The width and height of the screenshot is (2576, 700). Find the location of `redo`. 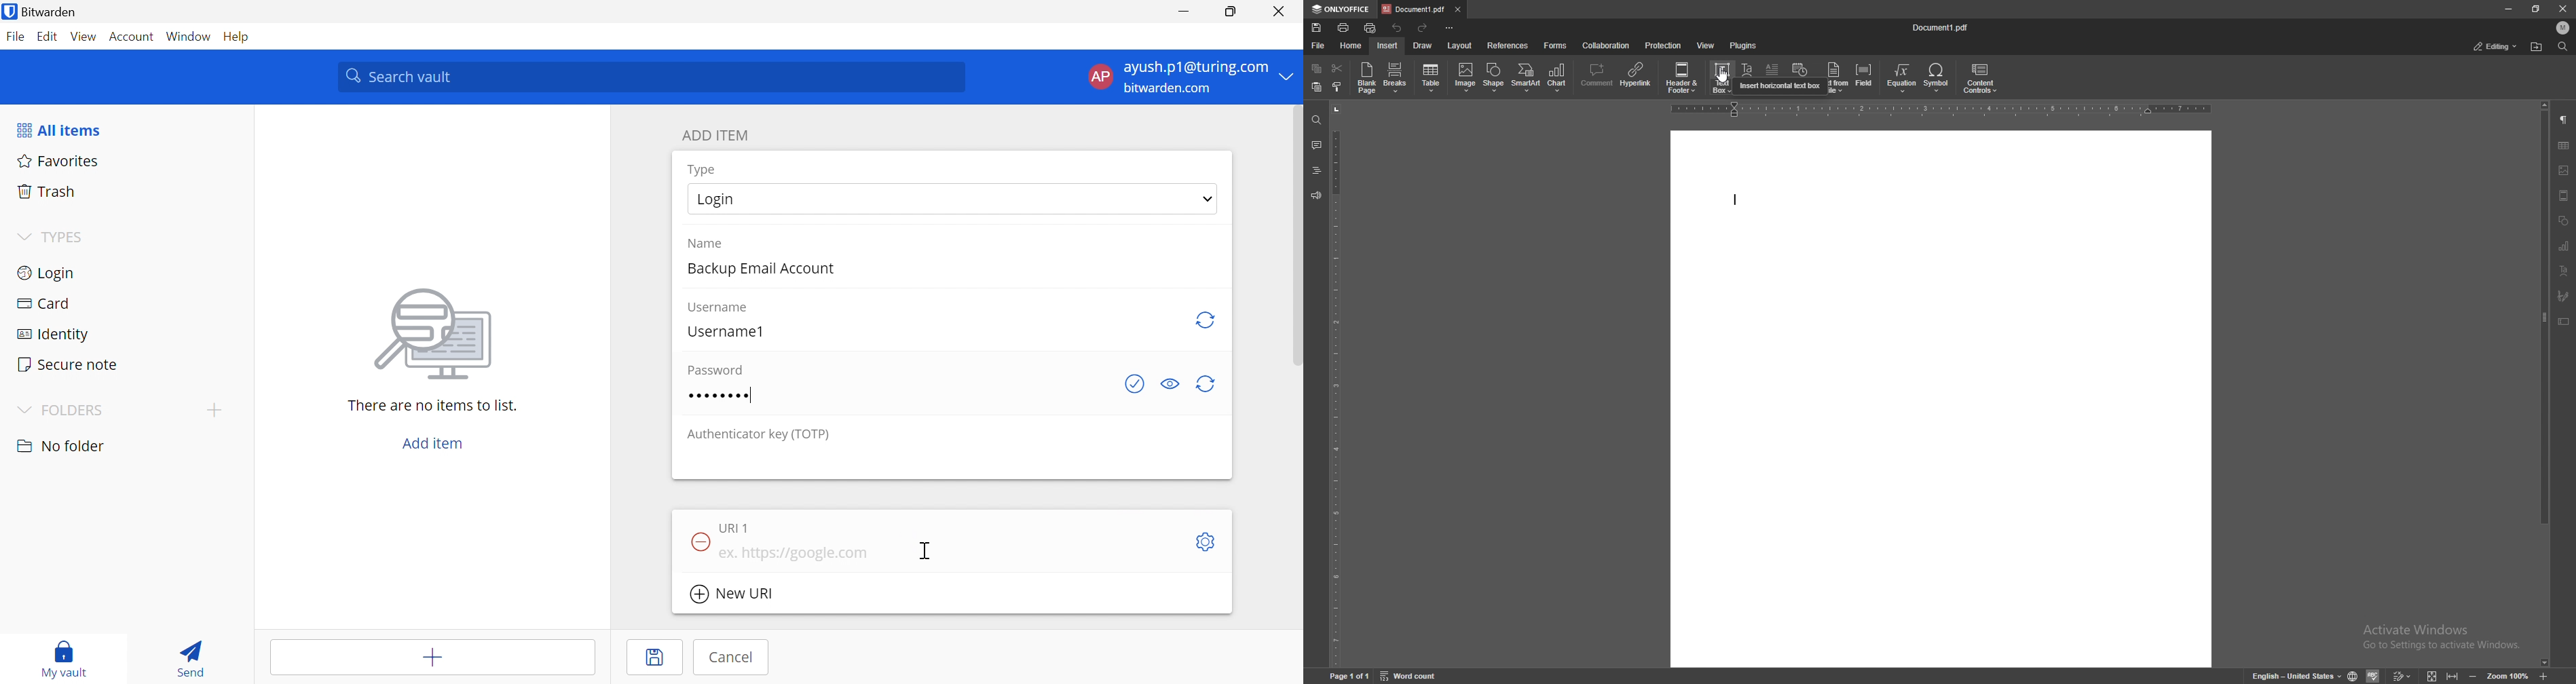

redo is located at coordinates (1425, 28).